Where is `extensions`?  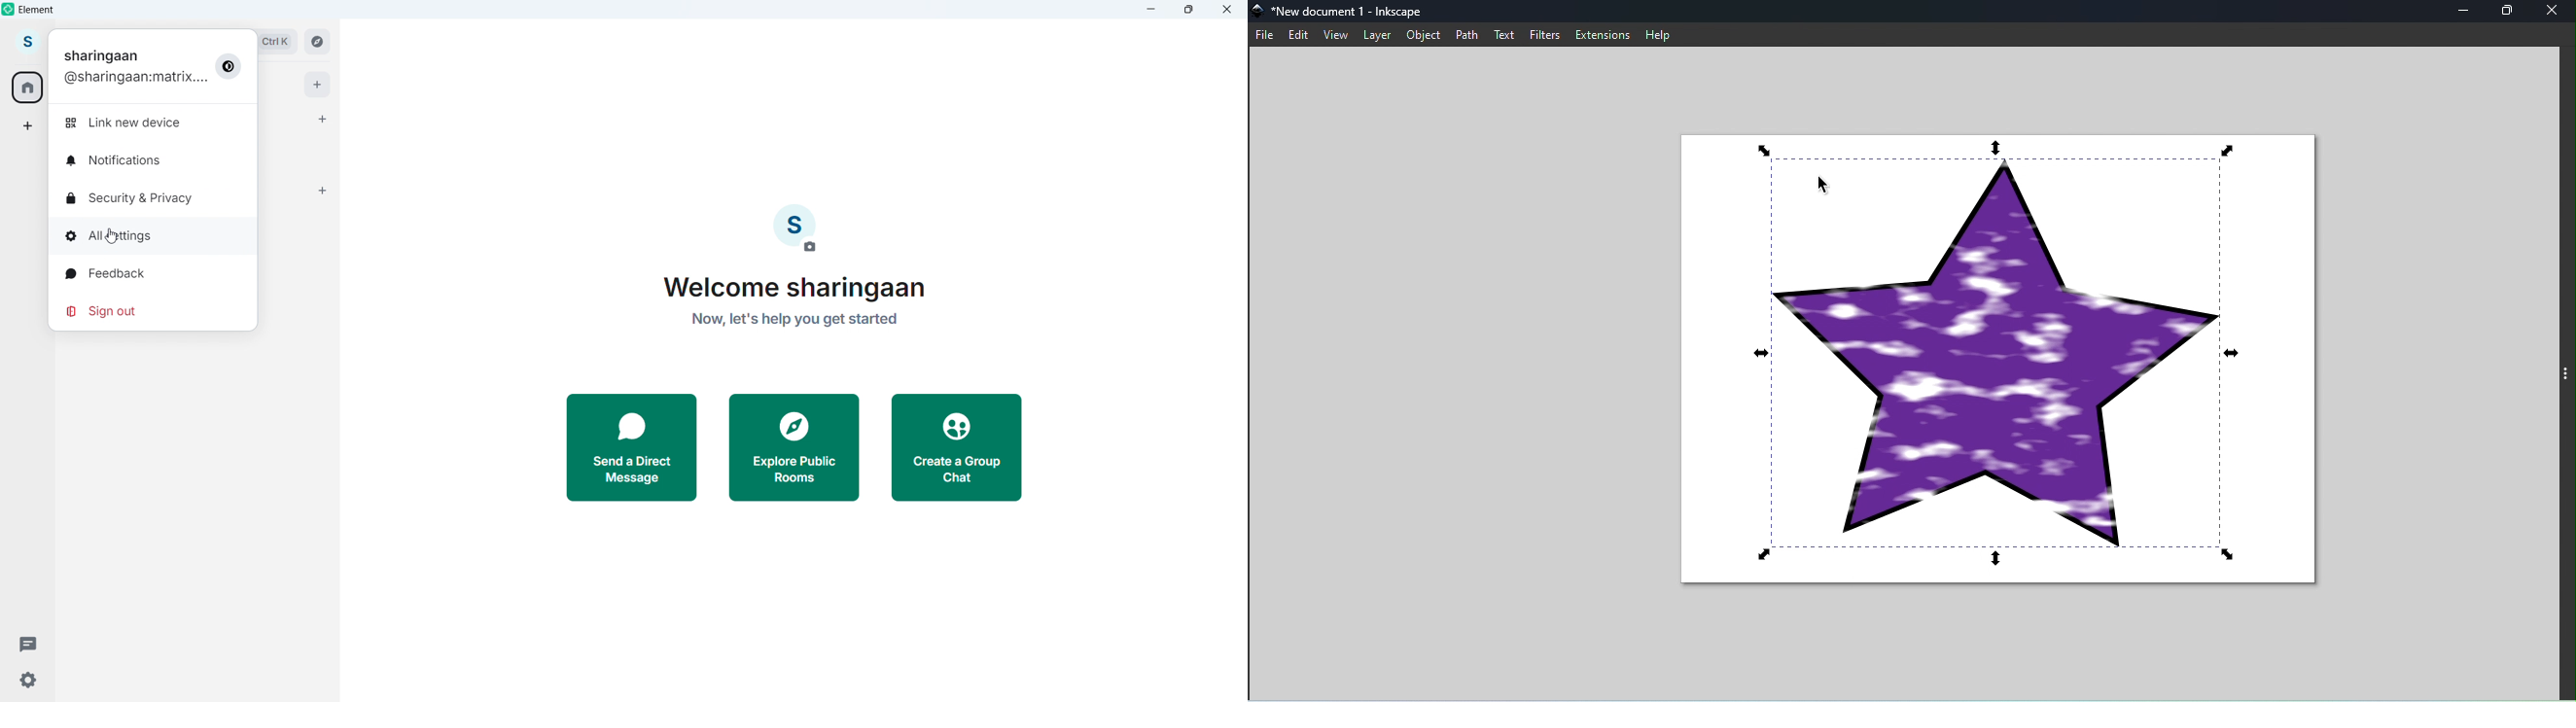
extensions is located at coordinates (1602, 33).